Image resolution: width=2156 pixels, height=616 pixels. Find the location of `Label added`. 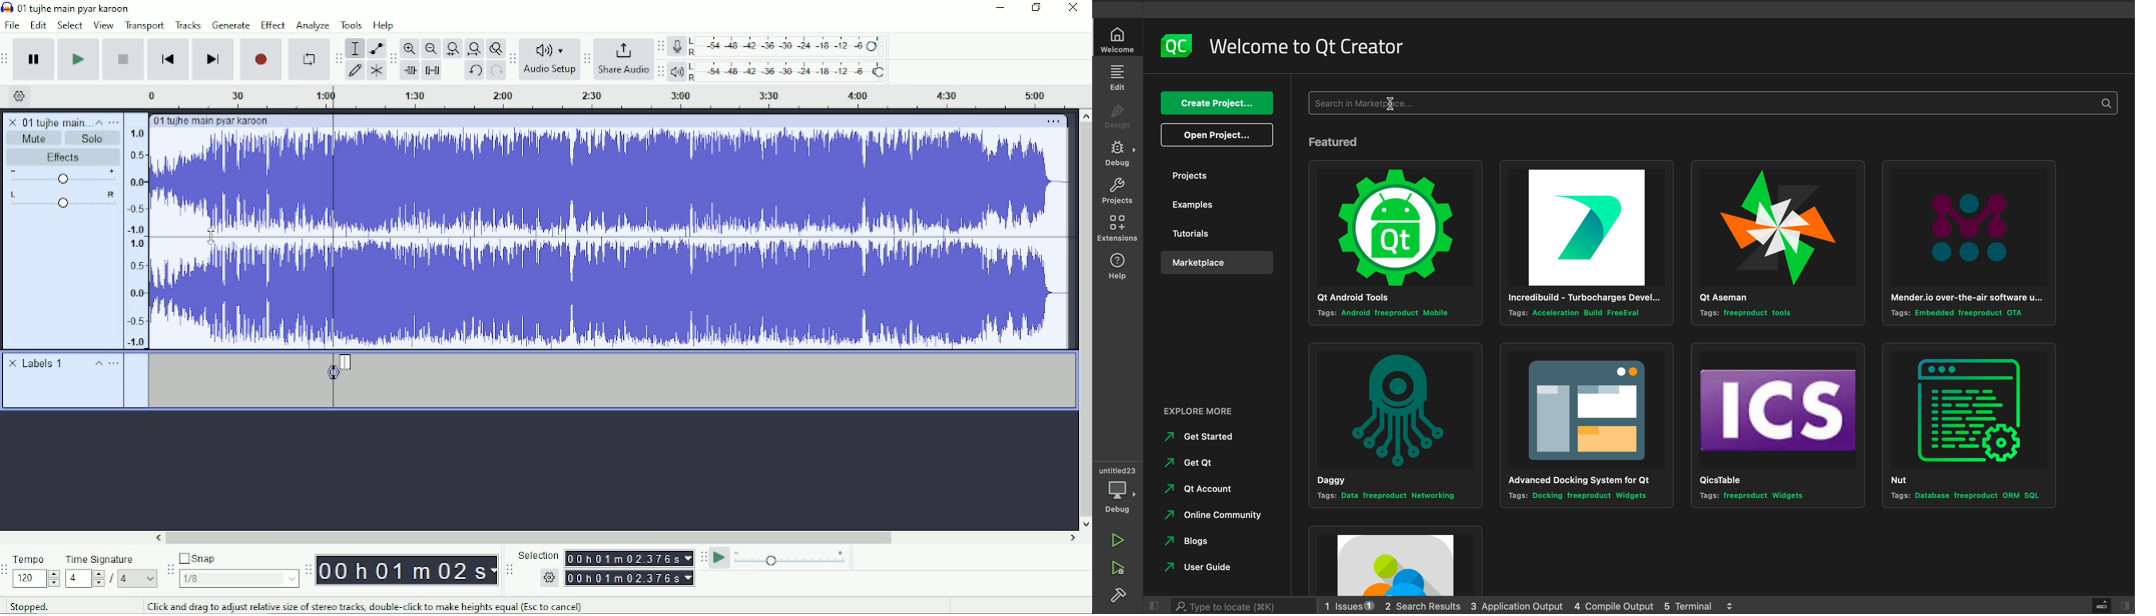

Label added is located at coordinates (338, 381).